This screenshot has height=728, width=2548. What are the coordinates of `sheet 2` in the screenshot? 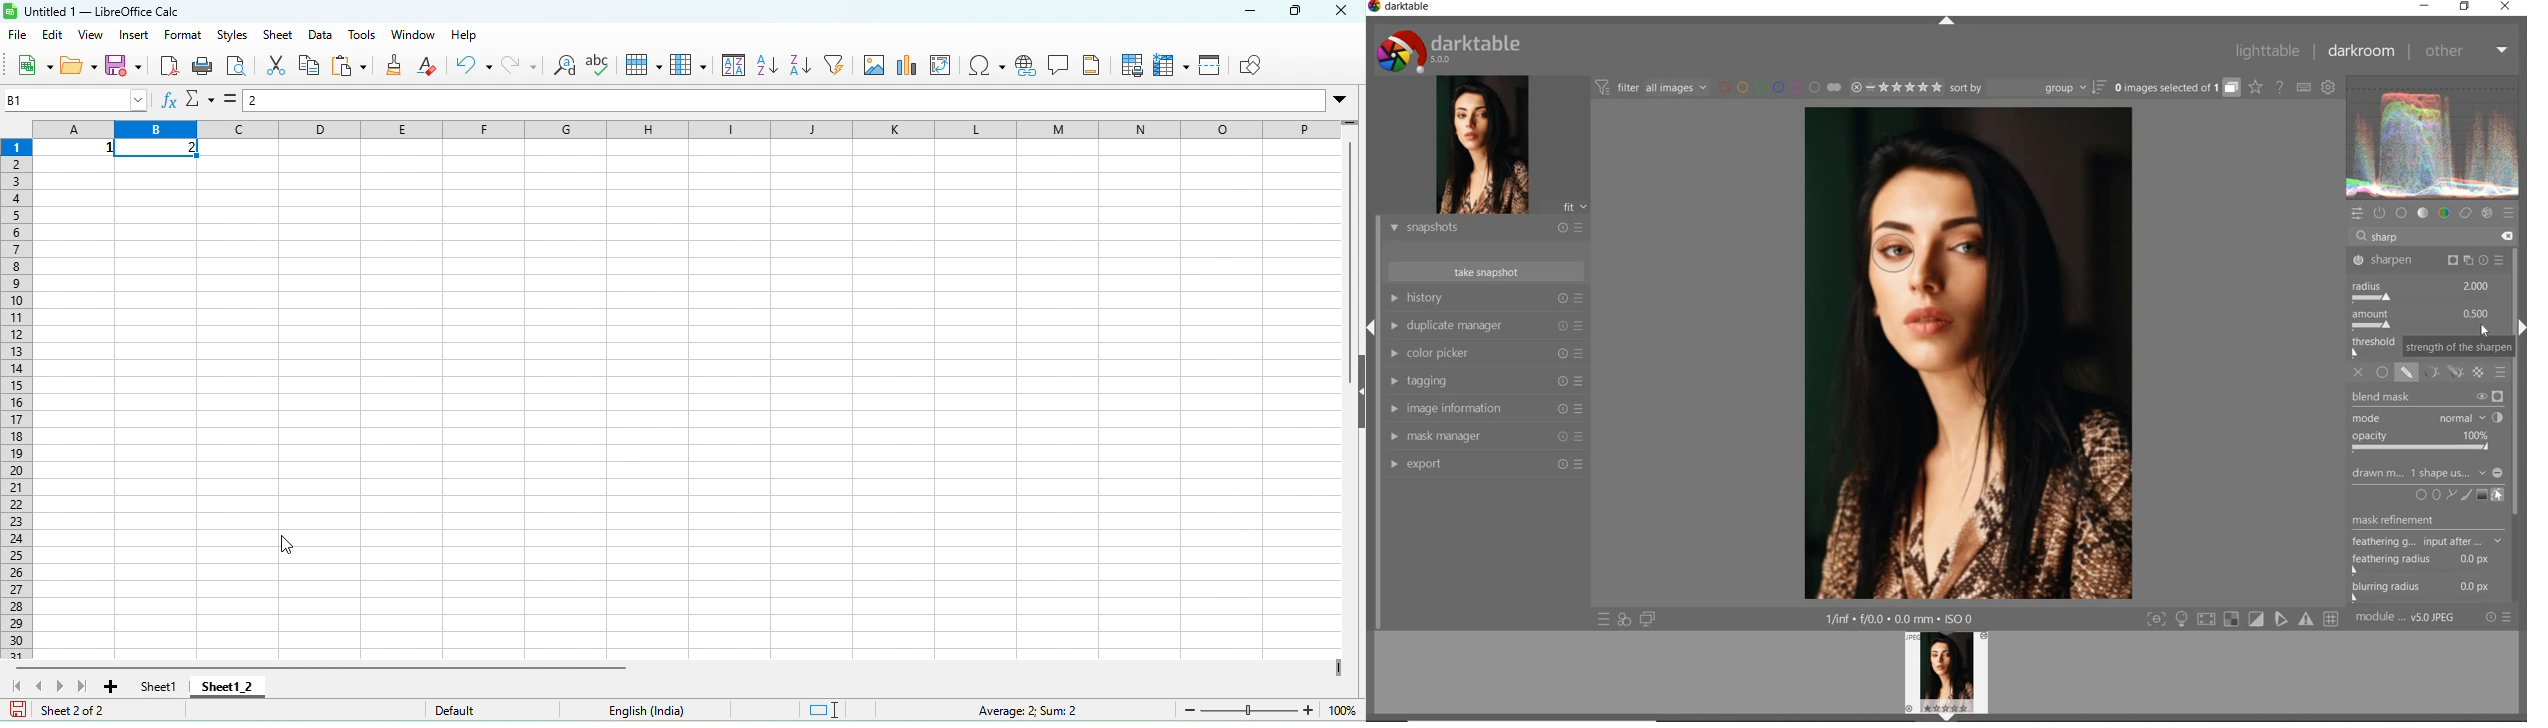 It's located at (232, 687).